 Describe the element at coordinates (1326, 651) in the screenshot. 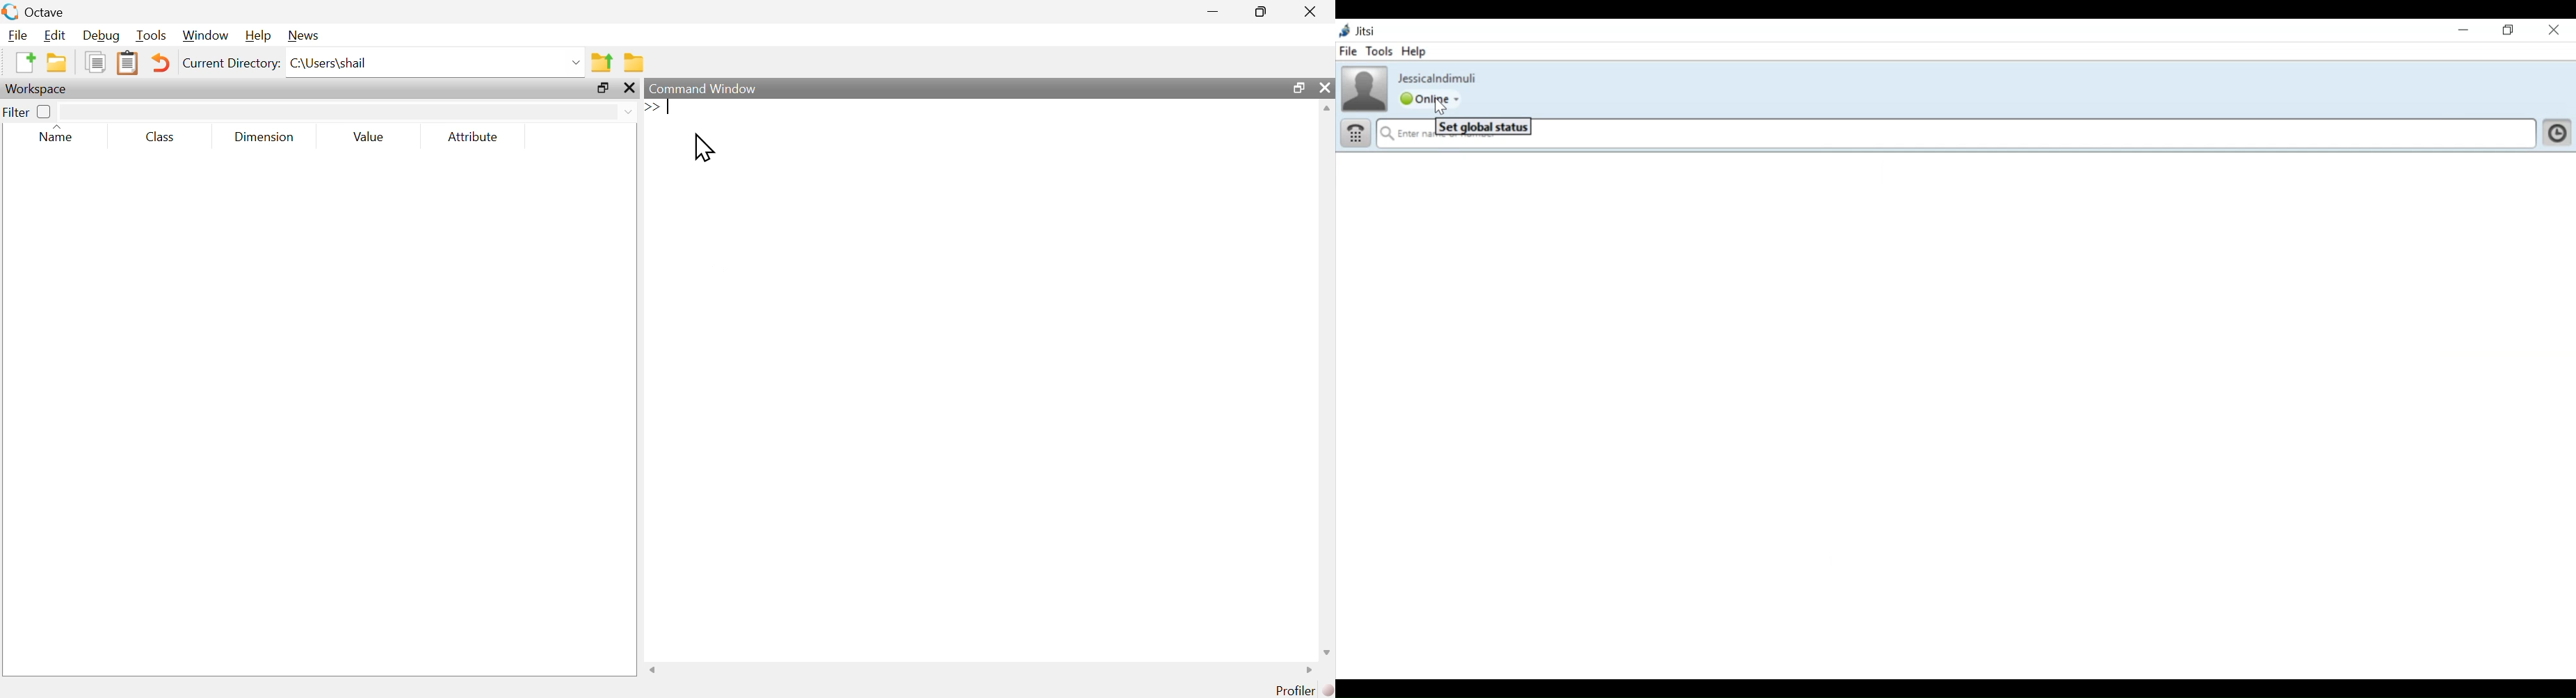

I see `Scrollbar down` at that location.